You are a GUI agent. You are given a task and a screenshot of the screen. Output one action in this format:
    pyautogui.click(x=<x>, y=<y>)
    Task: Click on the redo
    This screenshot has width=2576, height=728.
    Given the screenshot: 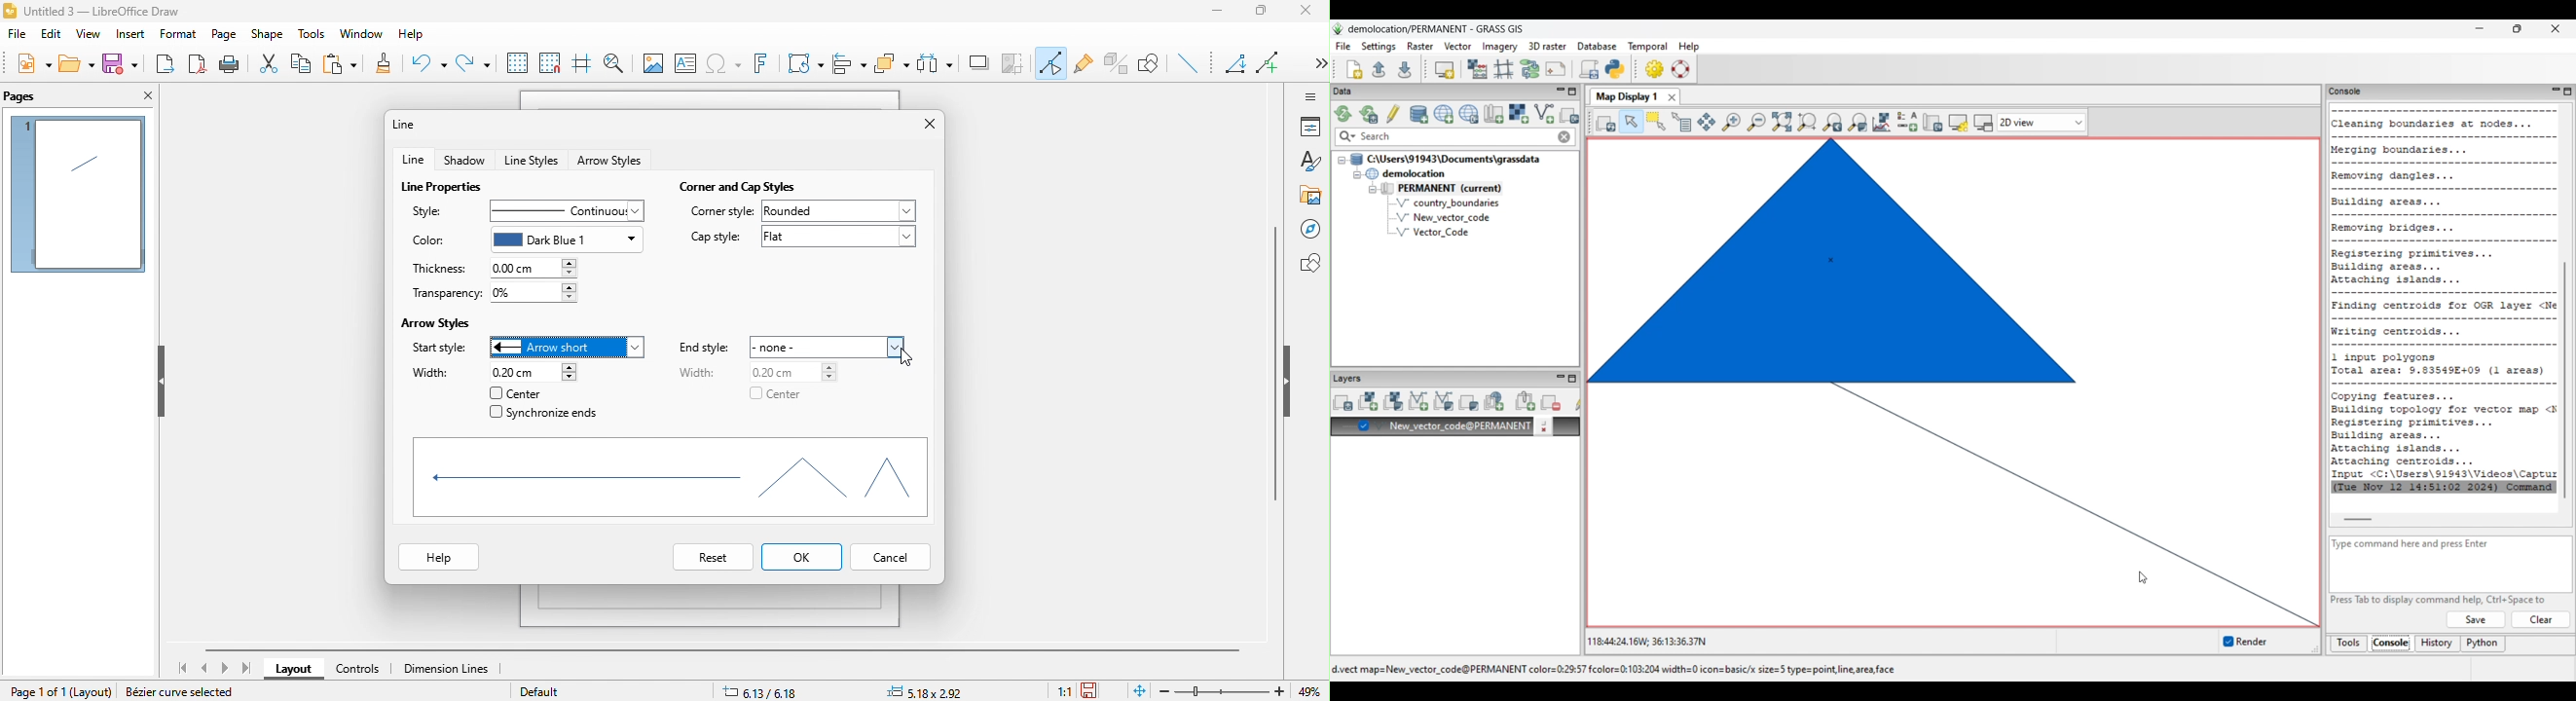 What is the action you would take?
    pyautogui.click(x=473, y=59)
    